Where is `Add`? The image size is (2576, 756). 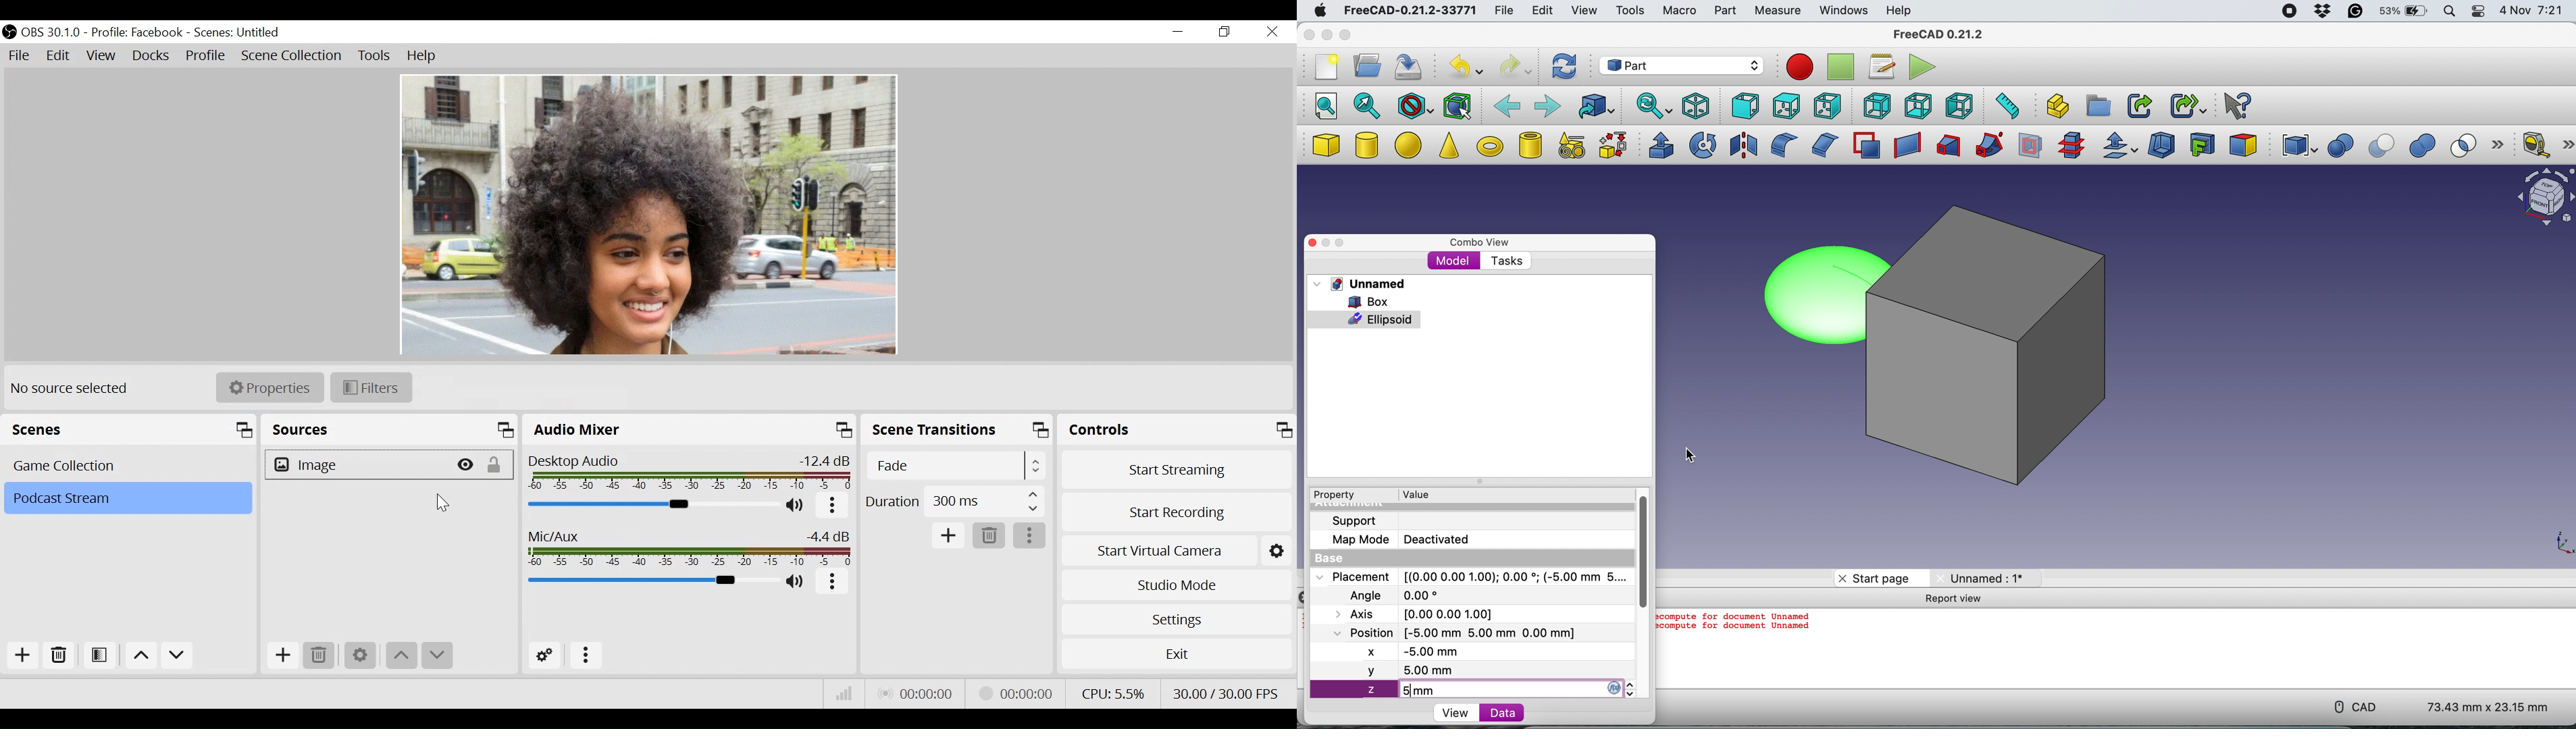 Add is located at coordinates (282, 656).